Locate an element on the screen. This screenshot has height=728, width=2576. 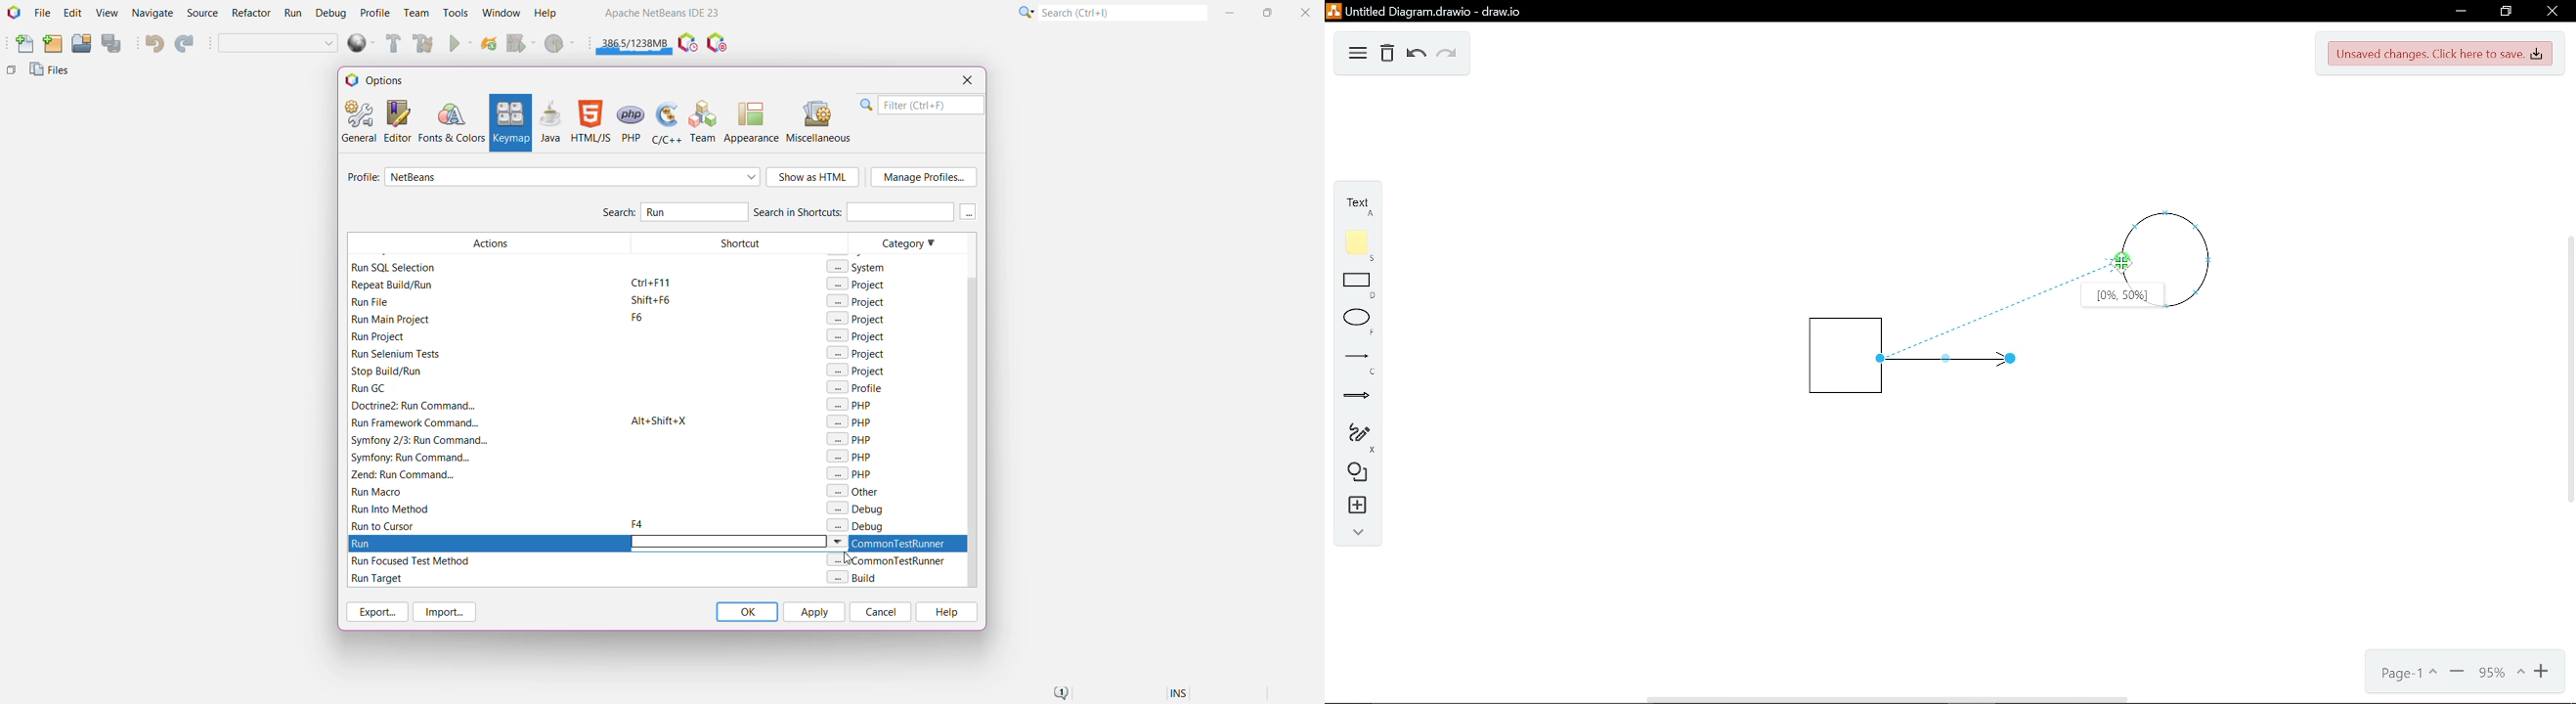
Square is located at coordinates (1826, 359).